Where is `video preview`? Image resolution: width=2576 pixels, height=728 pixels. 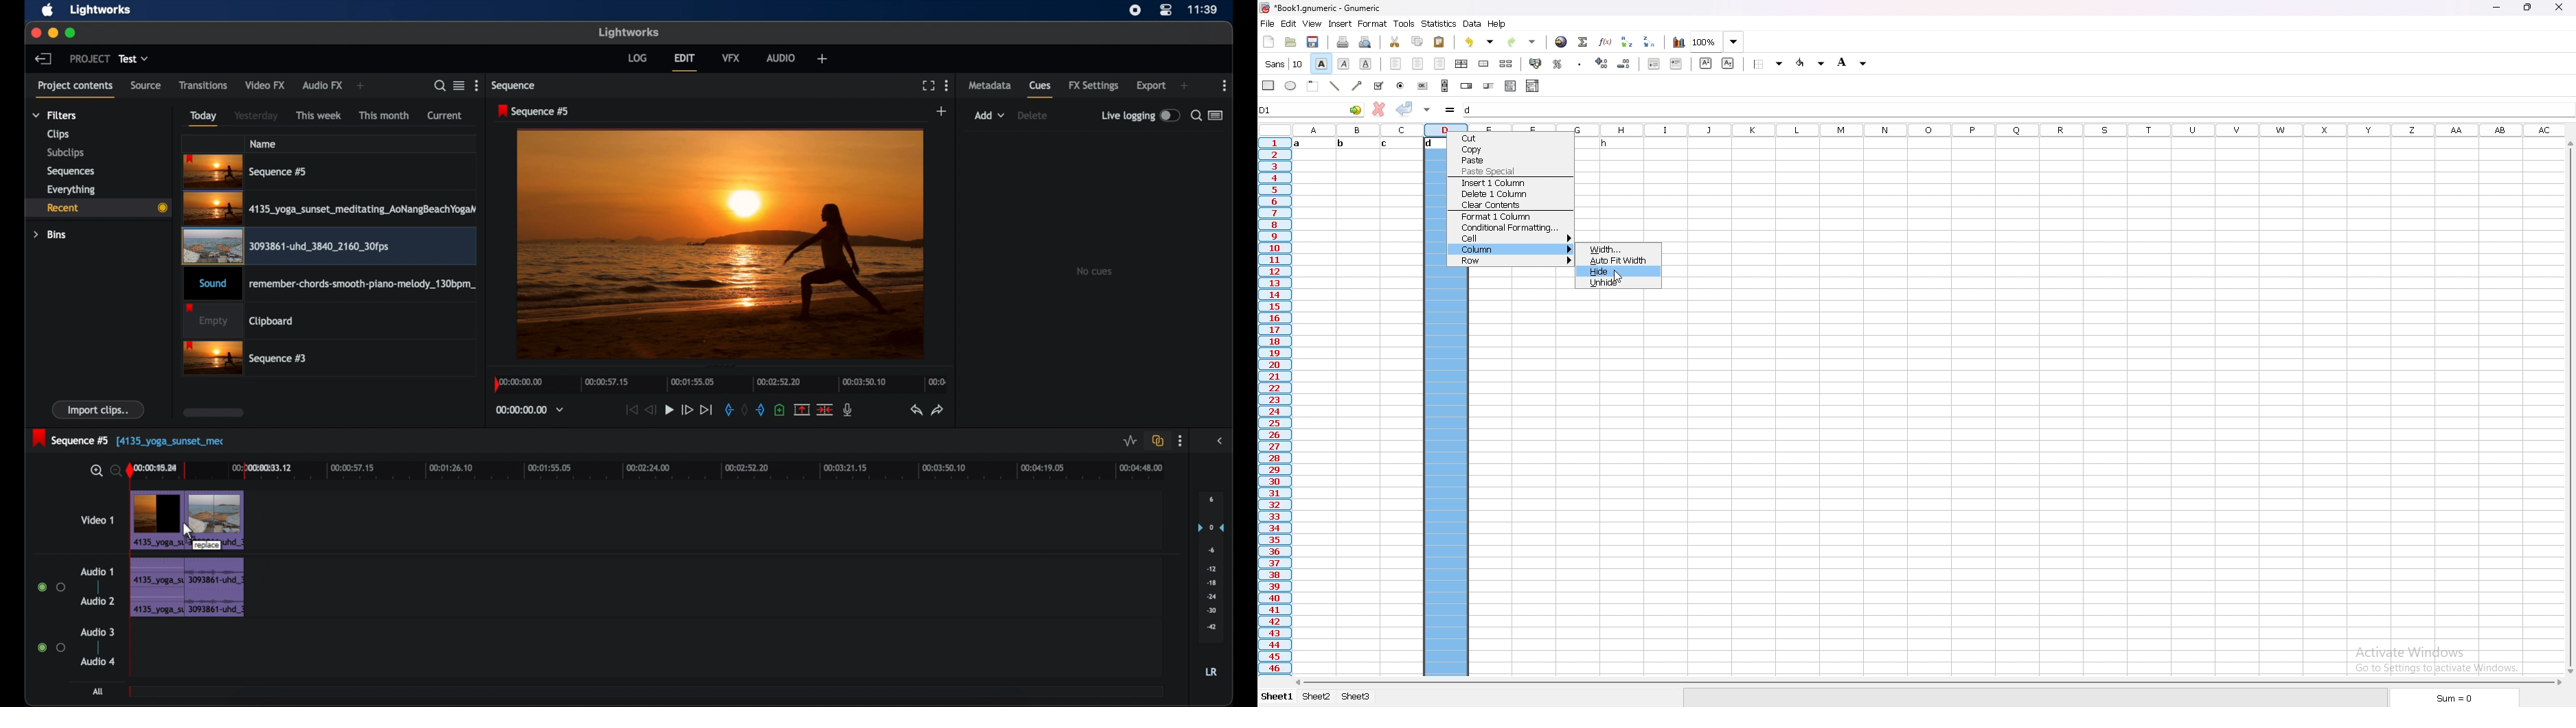 video preview is located at coordinates (722, 245).